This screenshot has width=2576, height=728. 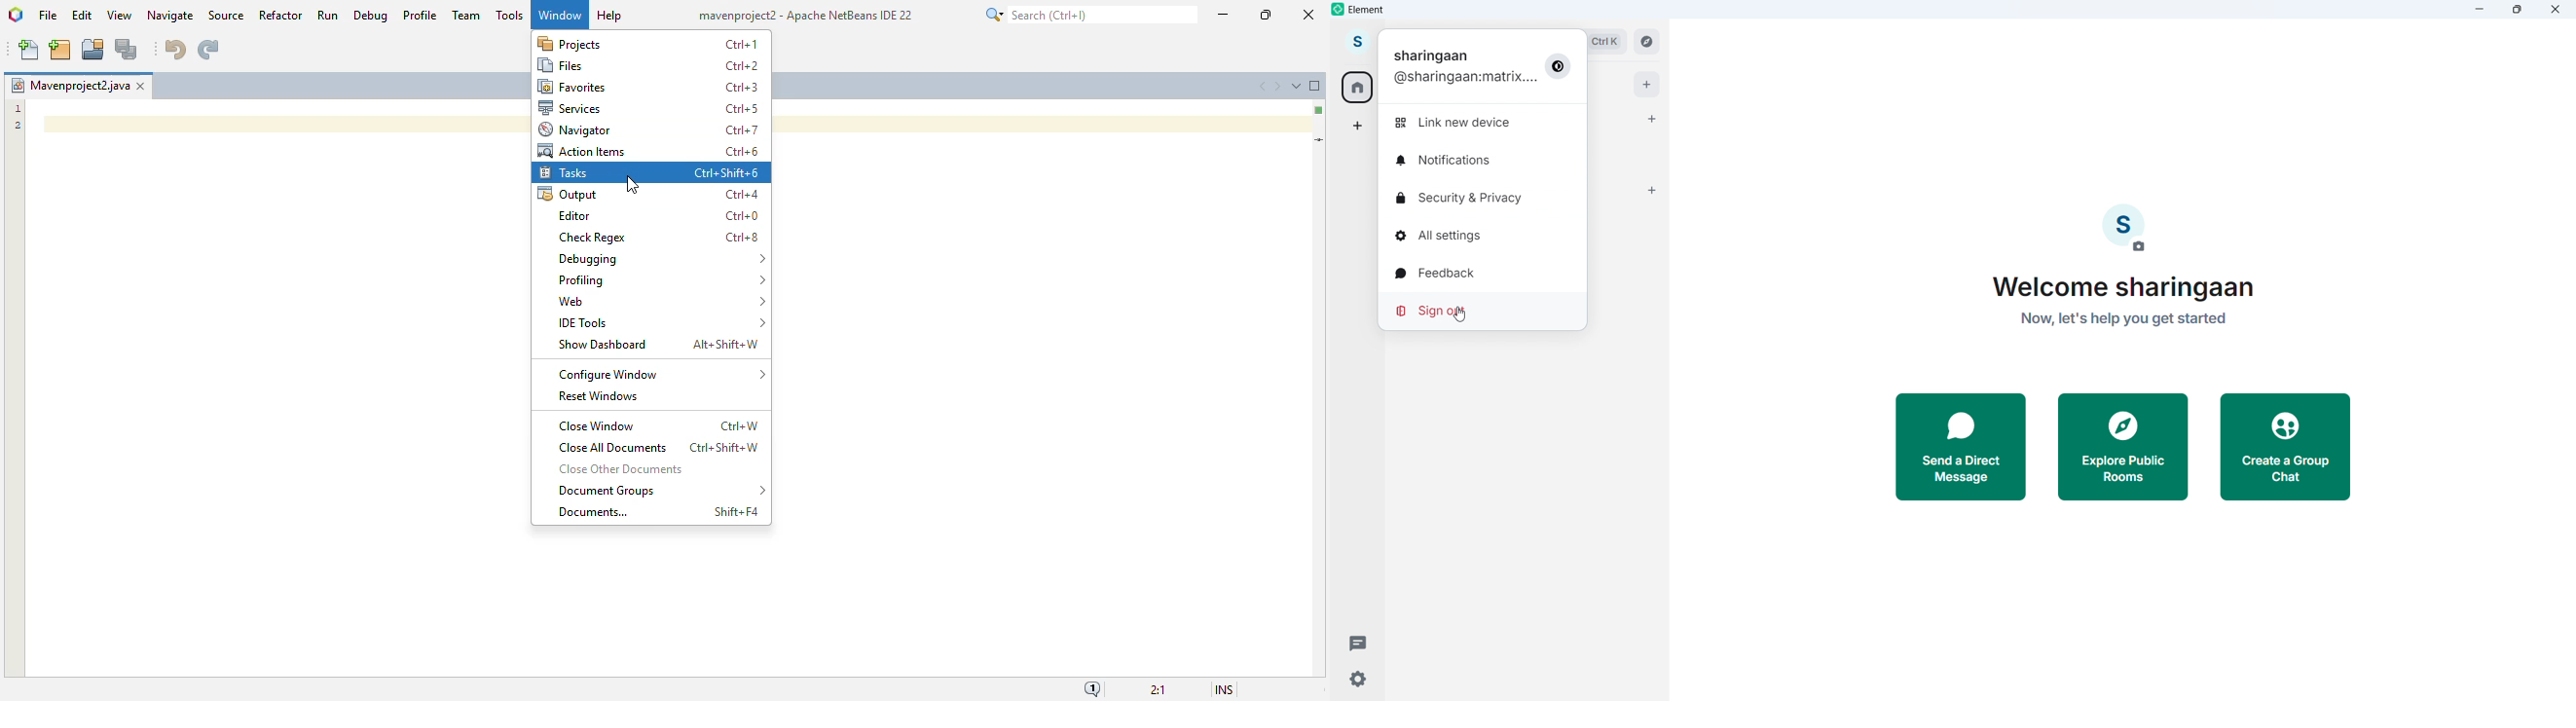 What do you see at coordinates (1358, 42) in the screenshot?
I see `account` at bounding box center [1358, 42].